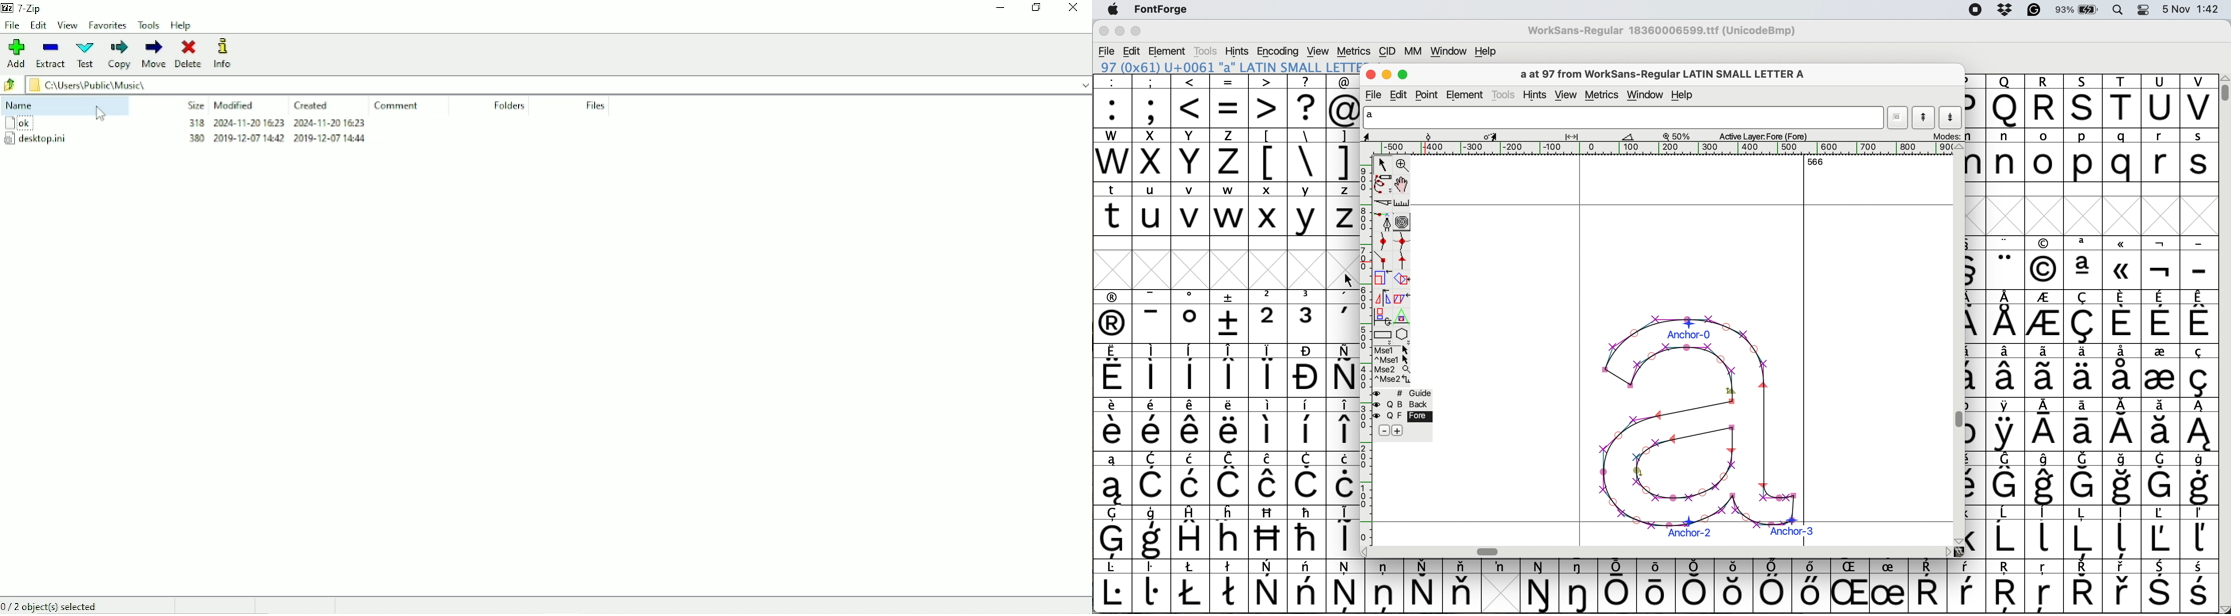  What do you see at coordinates (1687, 95) in the screenshot?
I see `help` at bounding box center [1687, 95].